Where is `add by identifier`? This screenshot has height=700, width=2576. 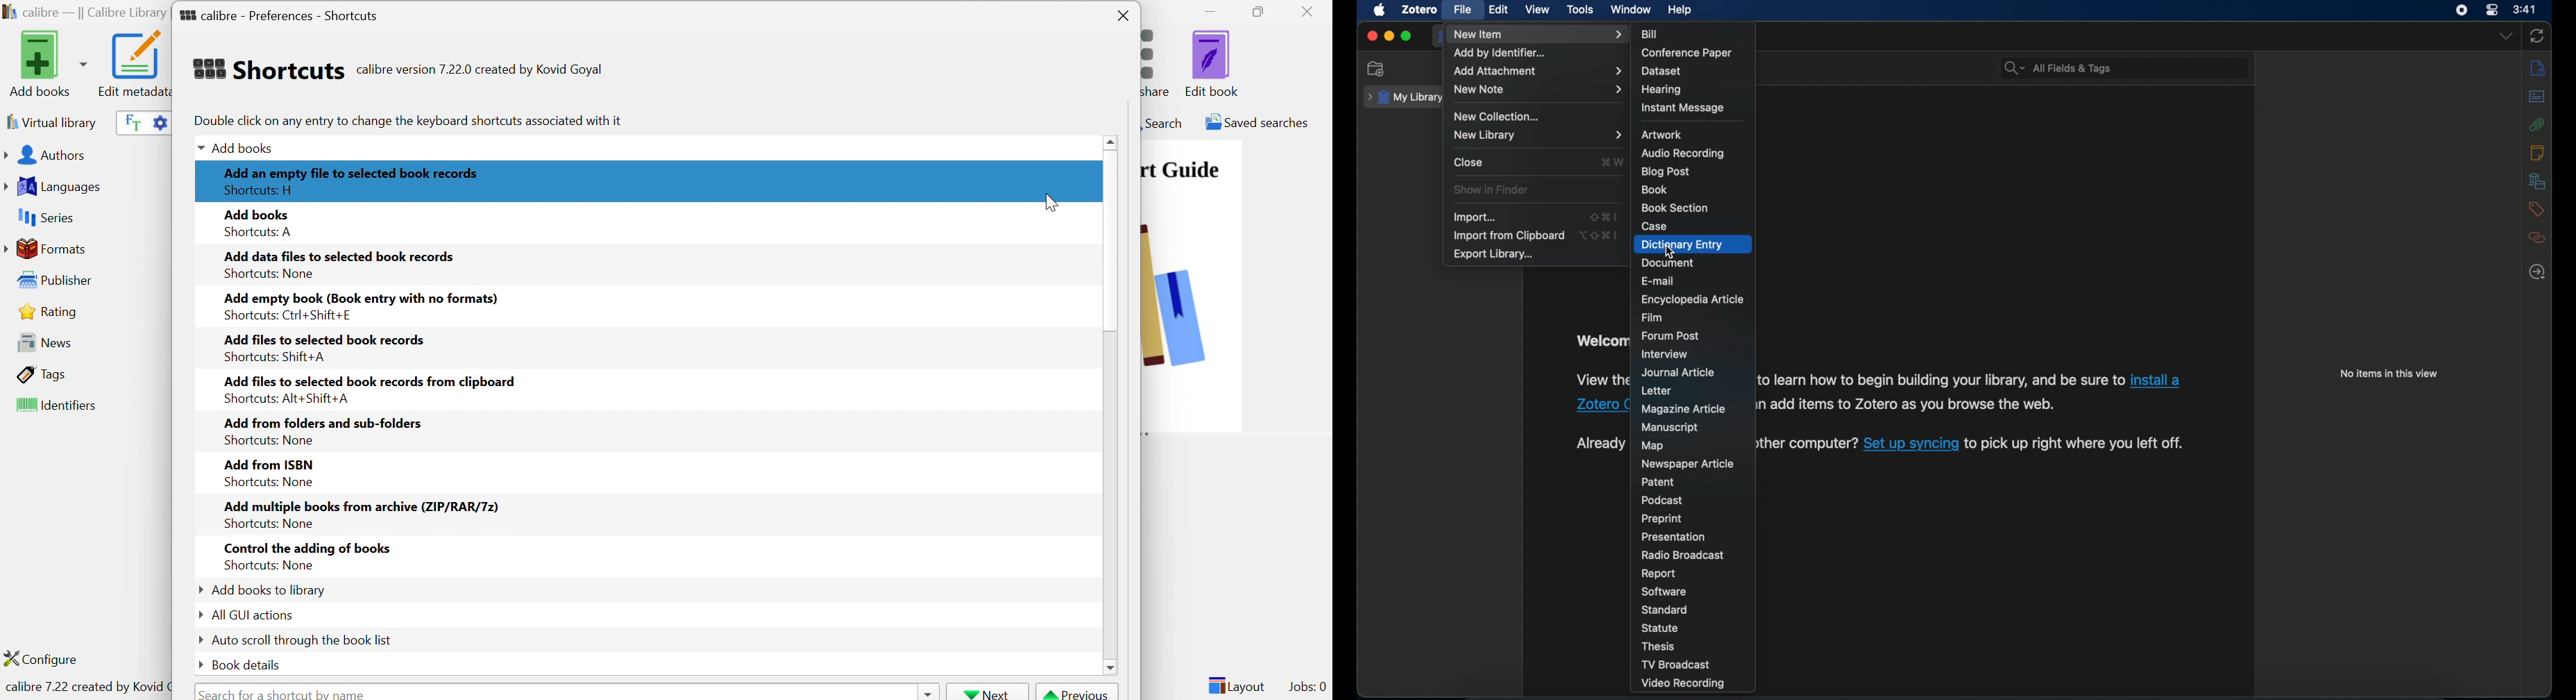
add by identifier is located at coordinates (1500, 53).